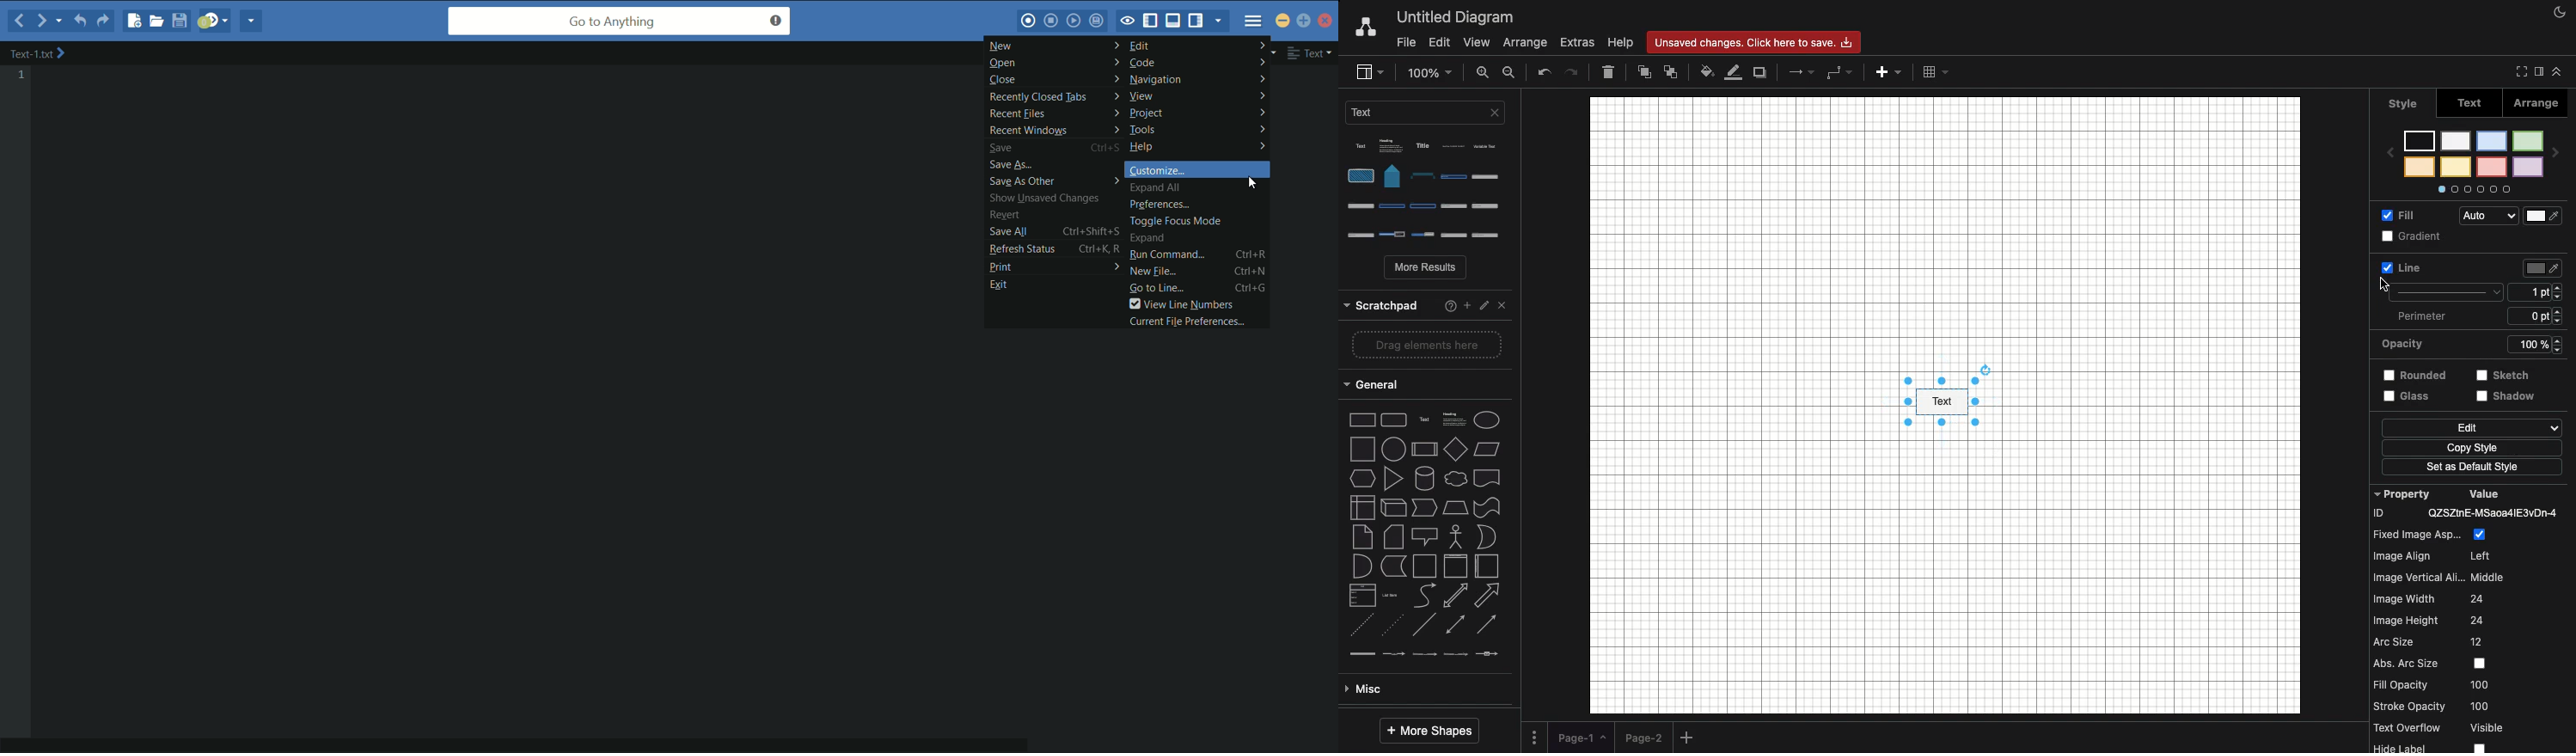 The image size is (2576, 756). I want to click on save file, so click(181, 22).